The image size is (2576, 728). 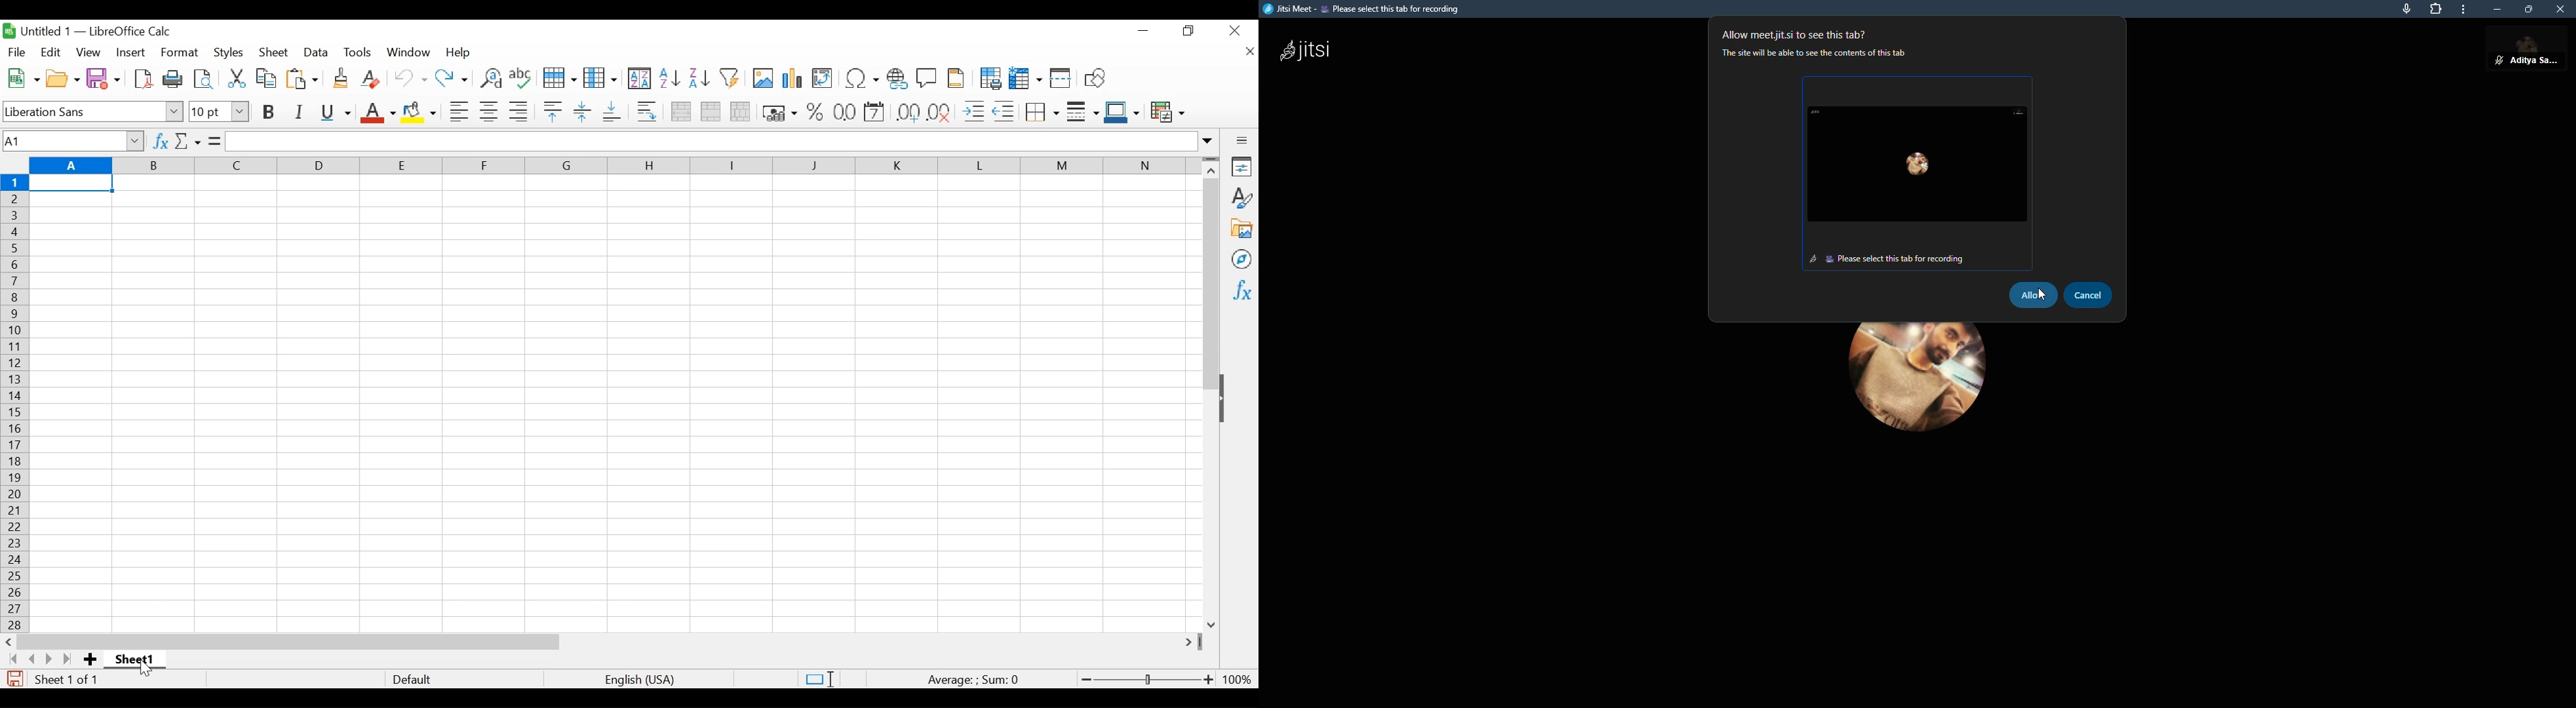 I want to click on allow, so click(x=2033, y=294).